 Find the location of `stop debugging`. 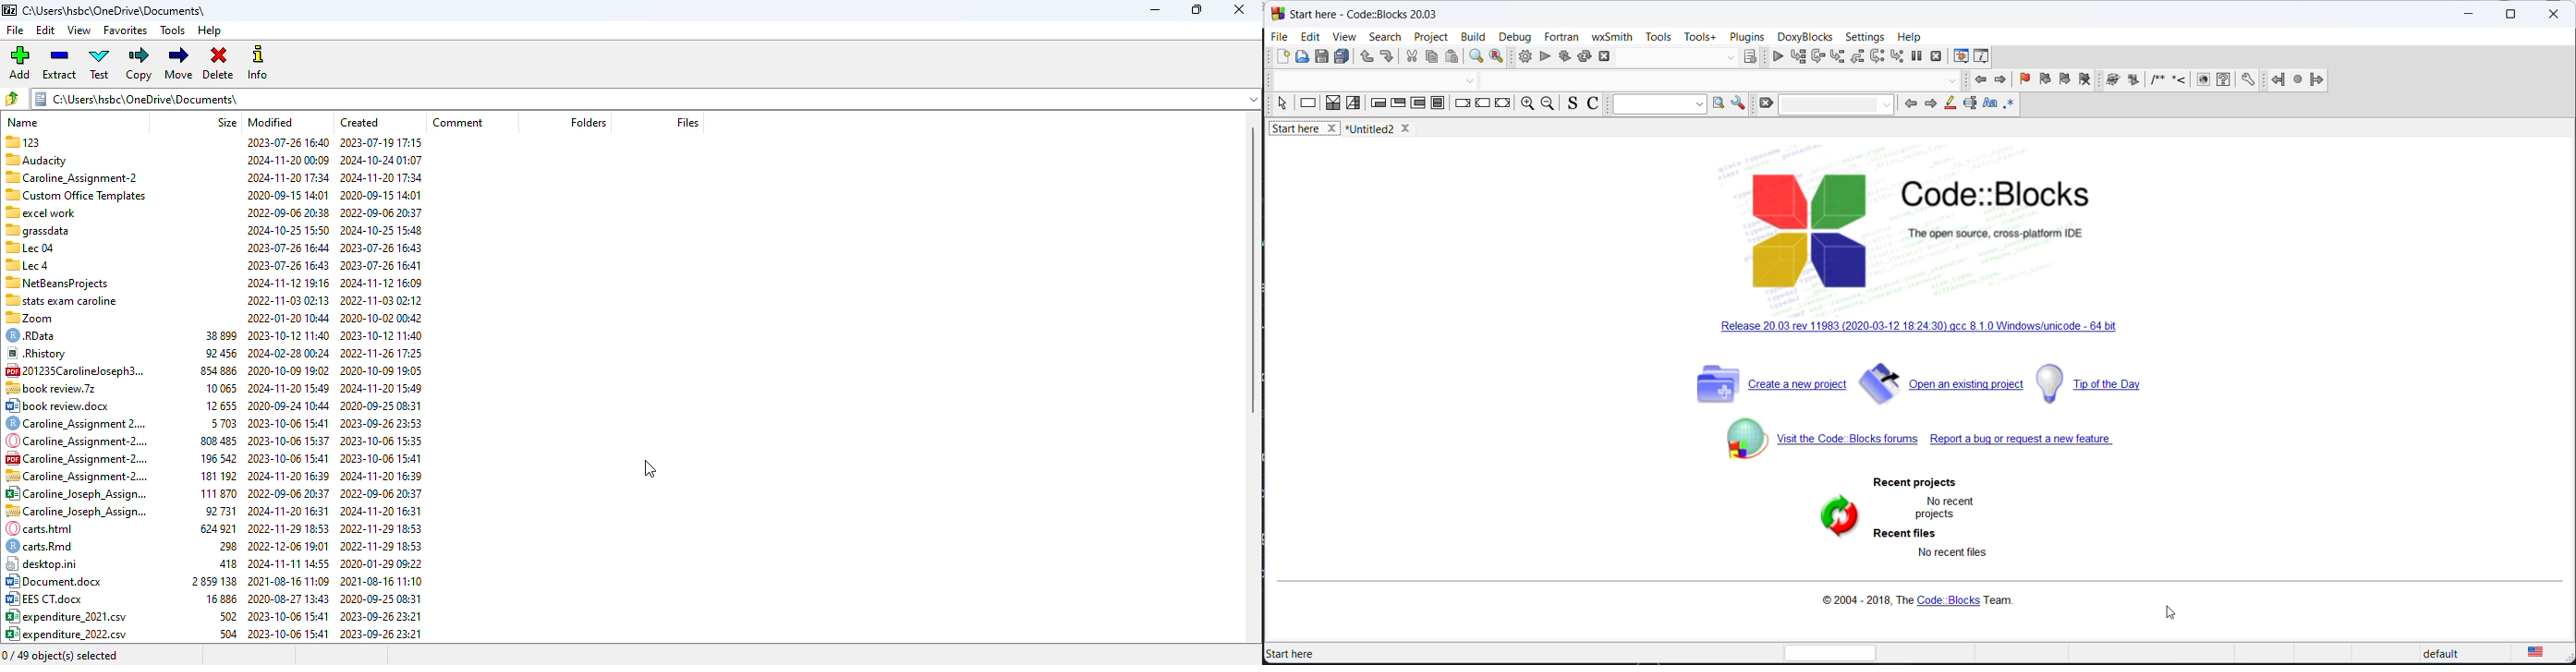

stop debugging is located at coordinates (1938, 56).